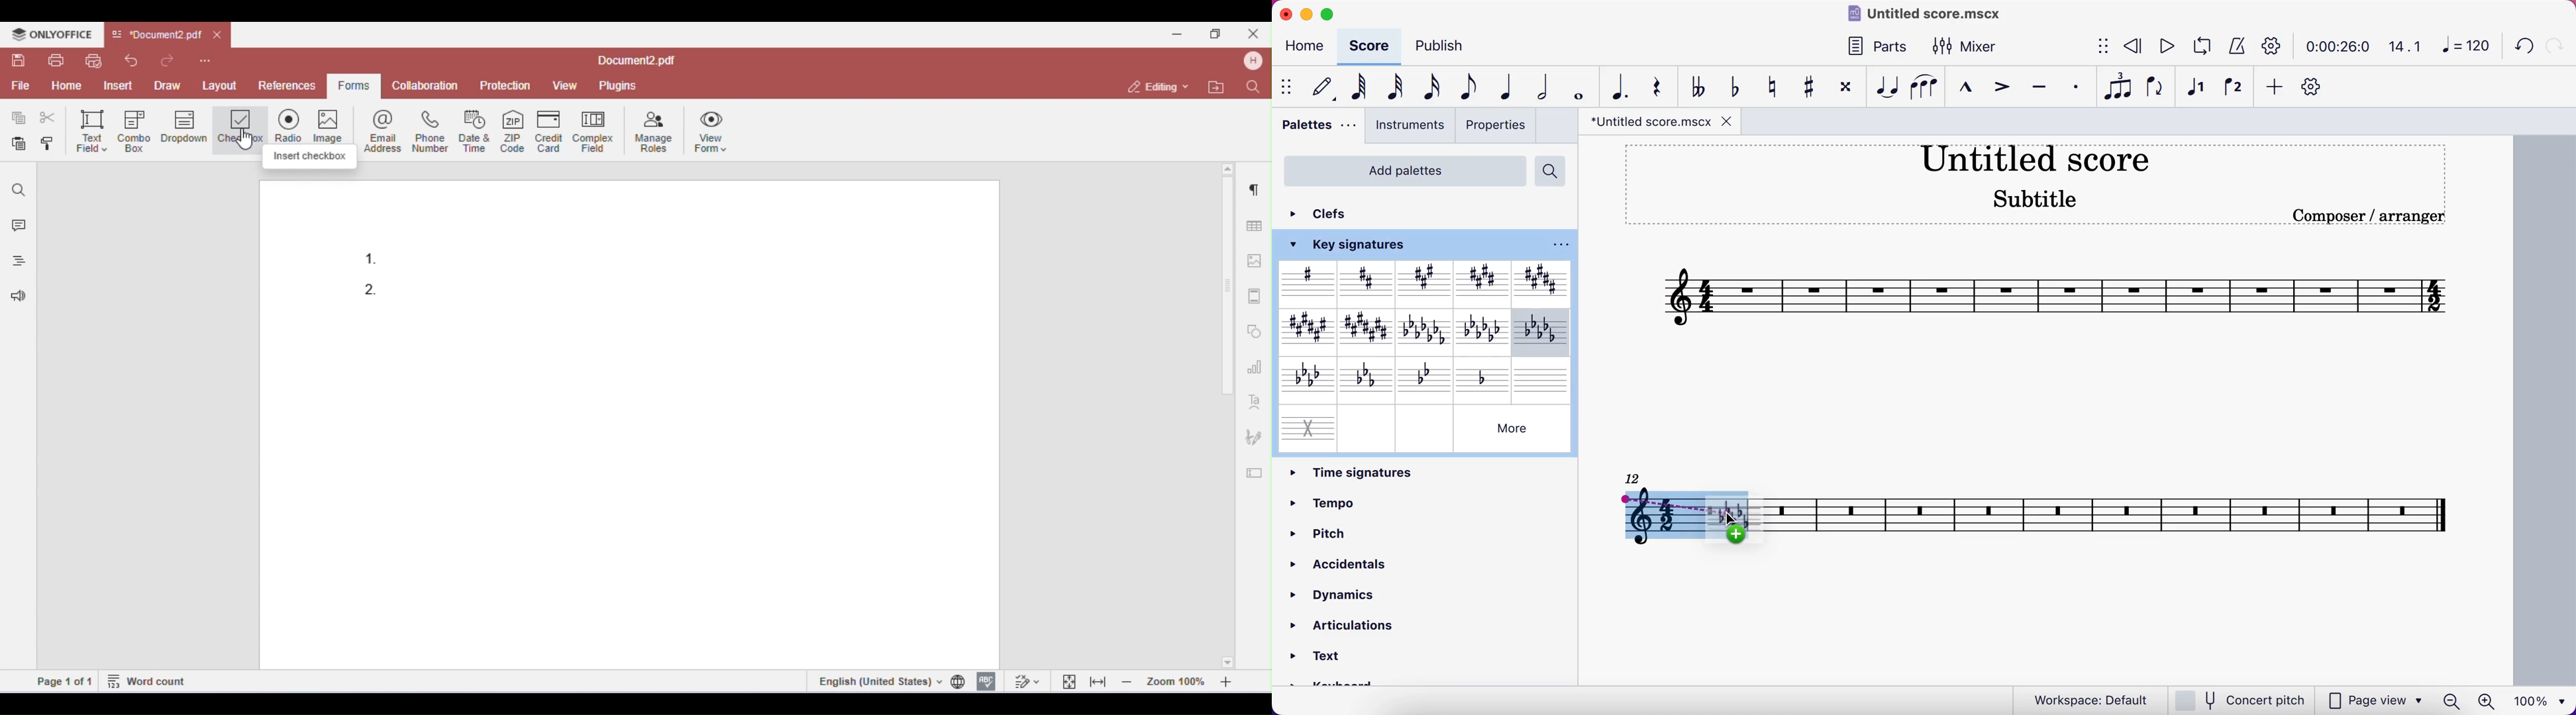 The image size is (2576, 728). I want to click on customize toolbar, so click(2319, 86).